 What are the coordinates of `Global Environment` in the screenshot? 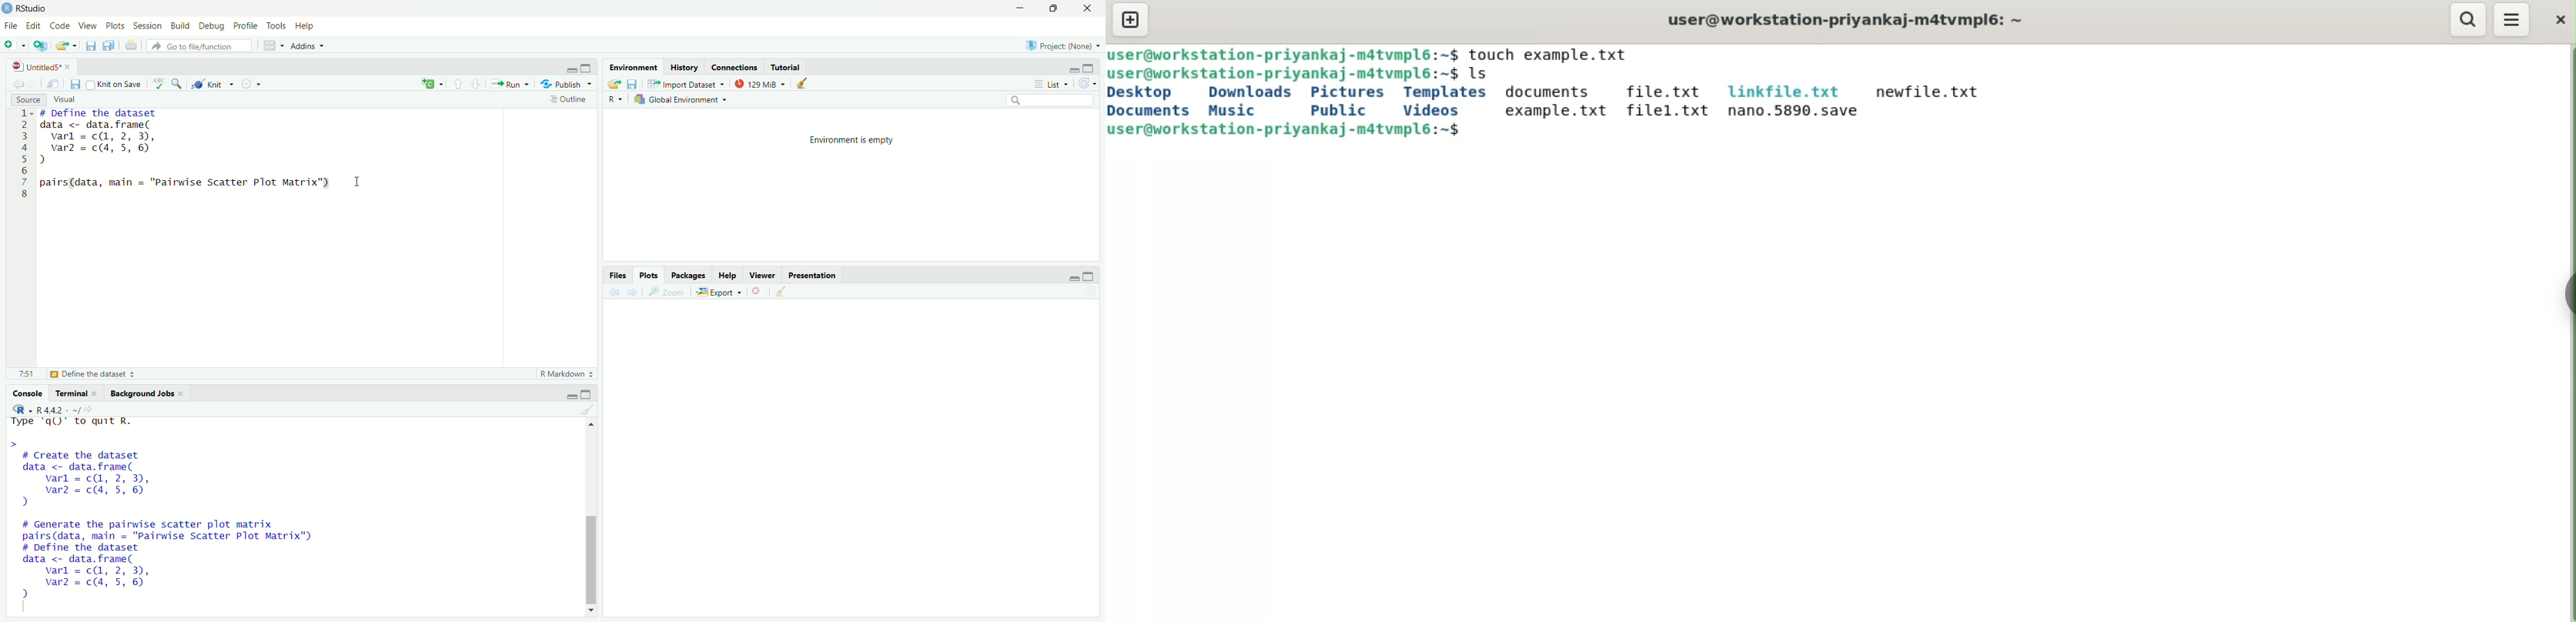 It's located at (683, 99).